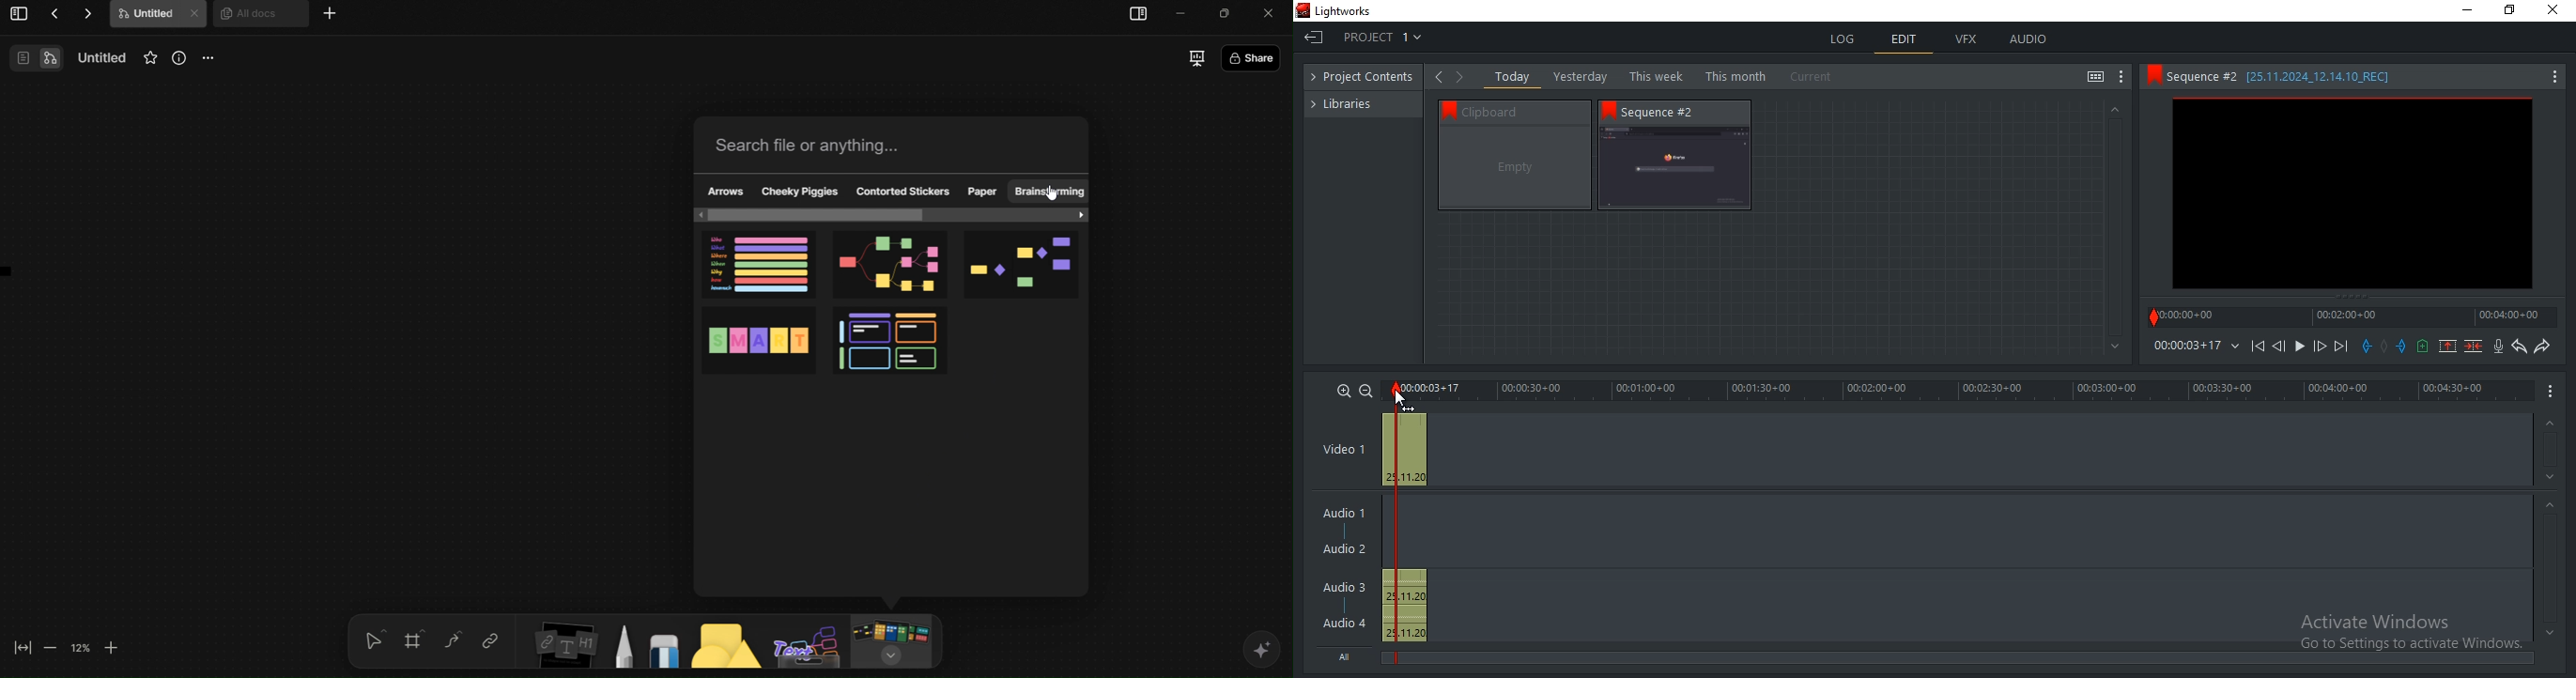  I want to click on Sequence Marker, so click(1386, 525).